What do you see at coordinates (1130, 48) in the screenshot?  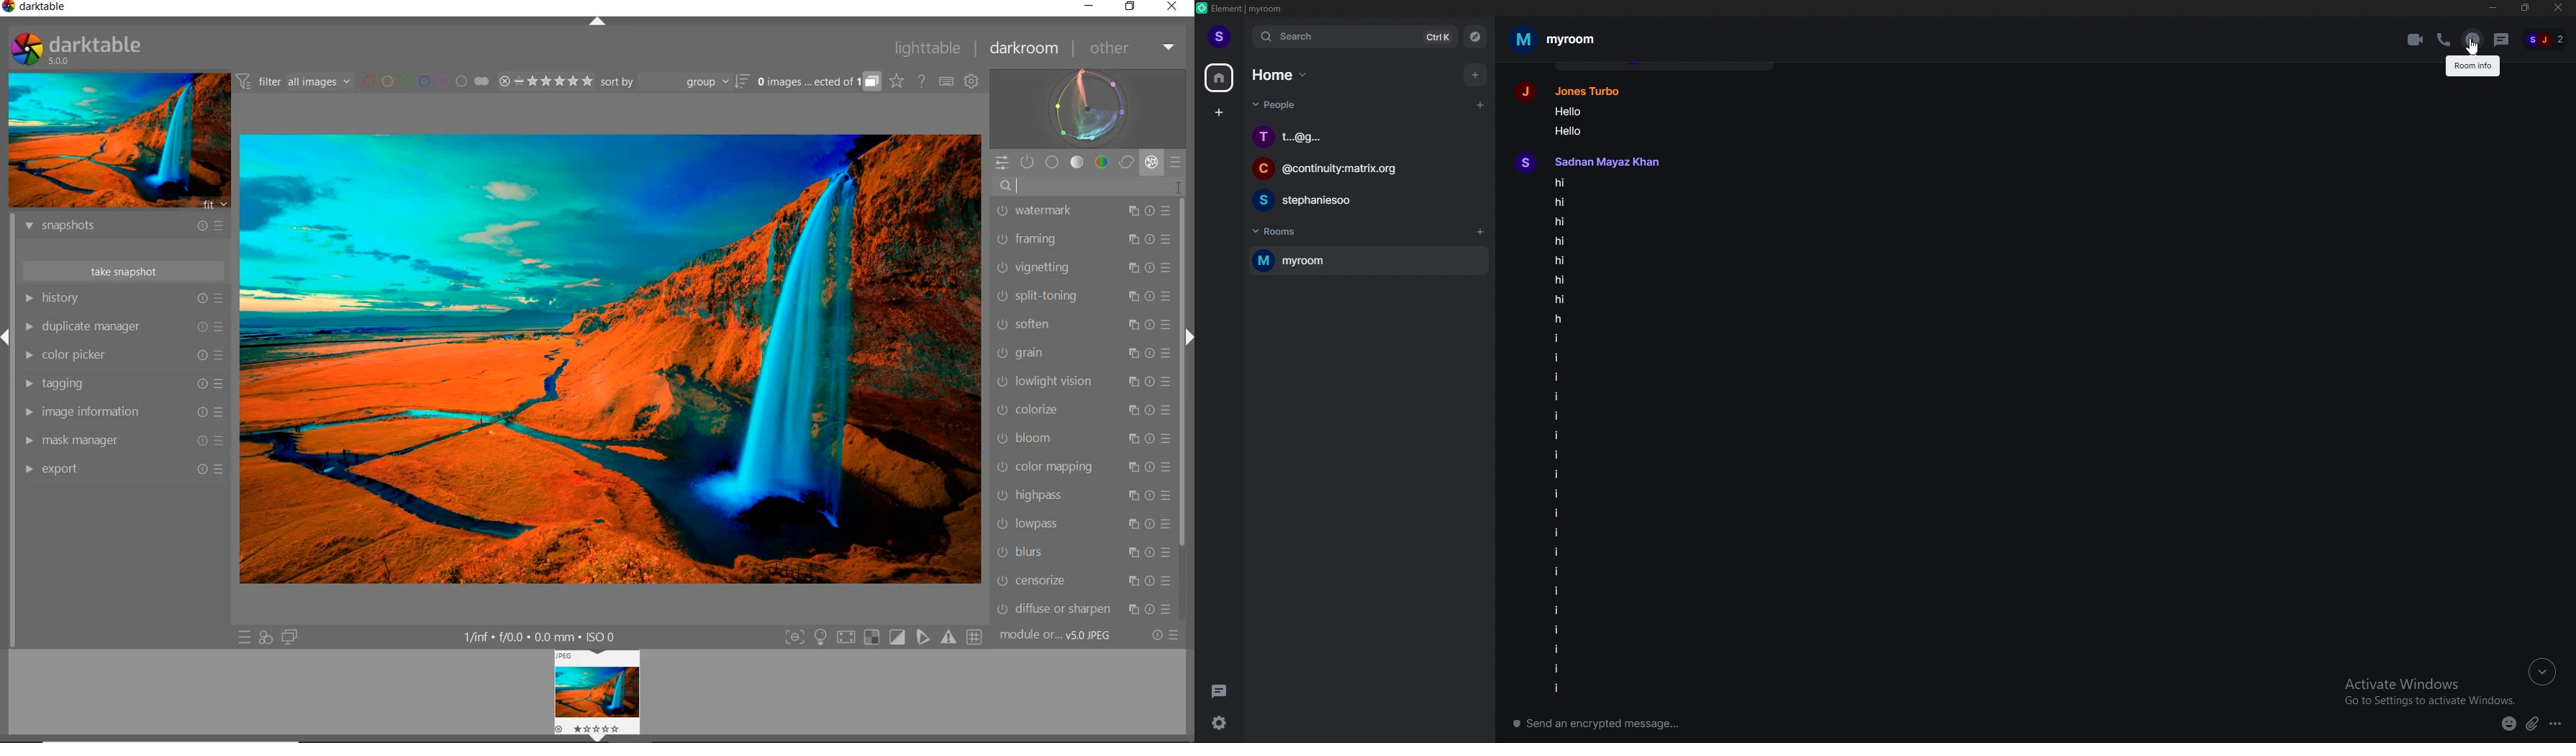 I see `other` at bounding box center [1130, 48].